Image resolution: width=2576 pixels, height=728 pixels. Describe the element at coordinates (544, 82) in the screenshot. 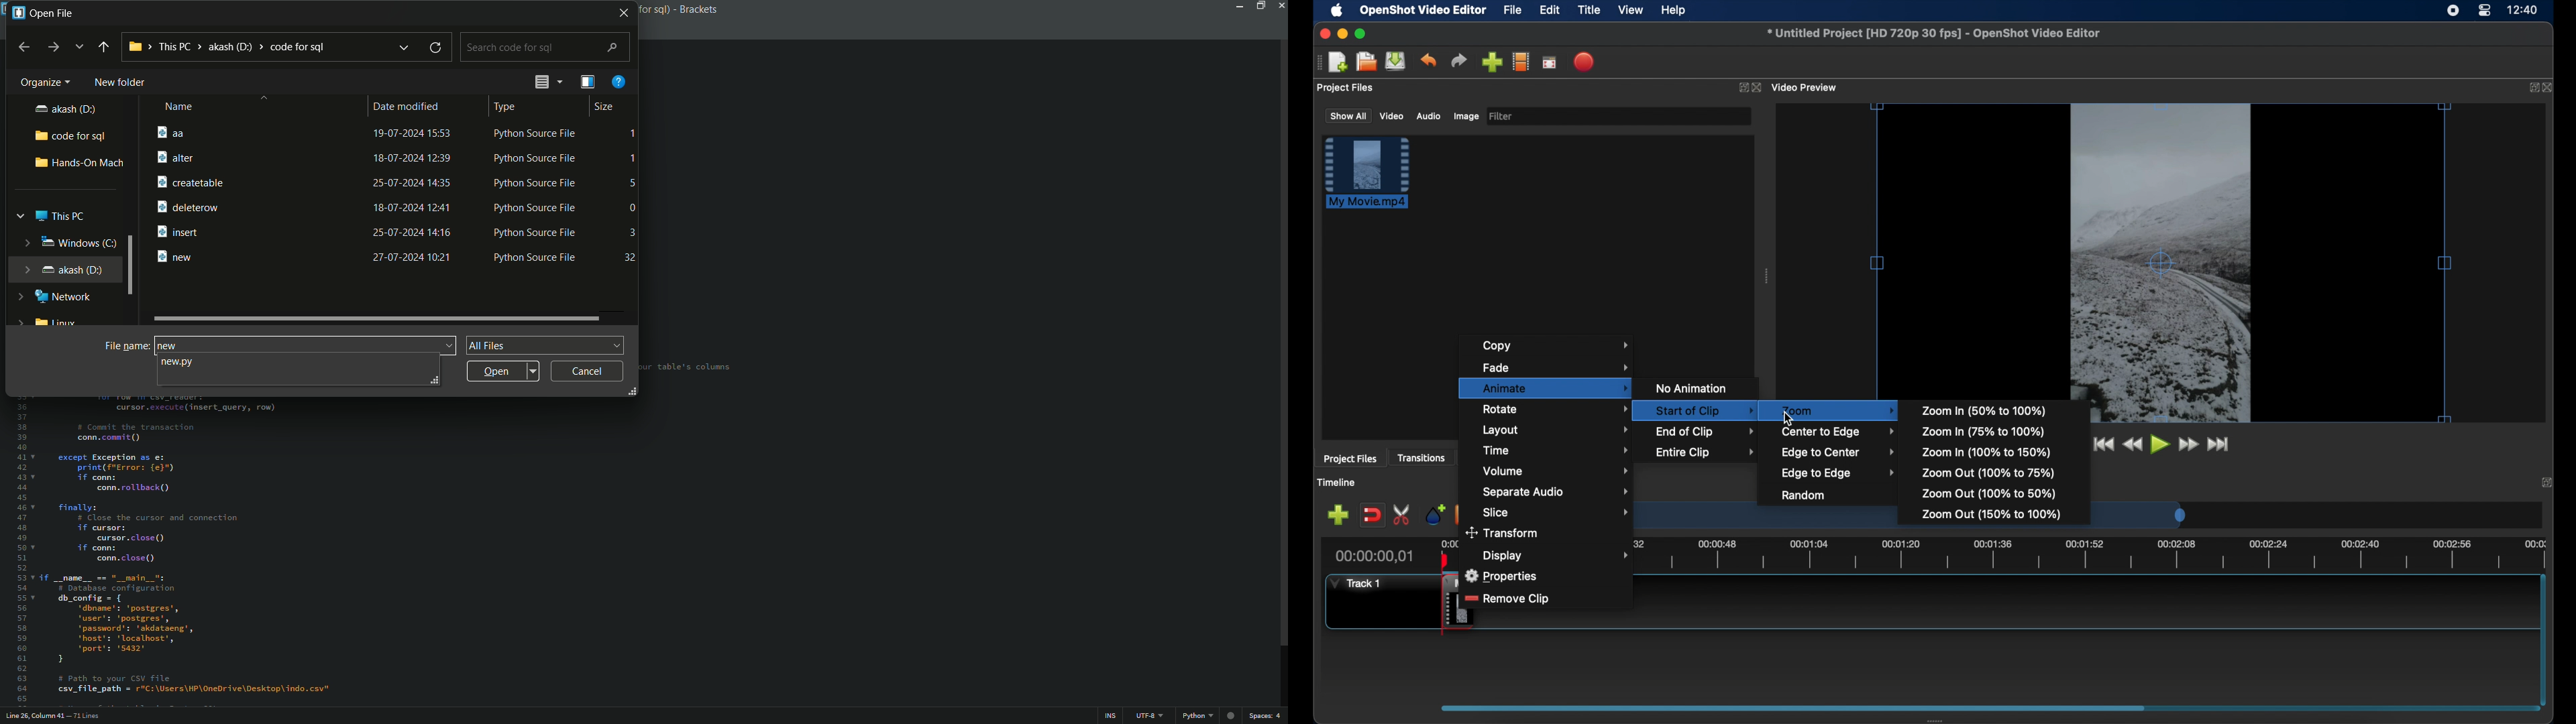

I see `change the view` at that location.